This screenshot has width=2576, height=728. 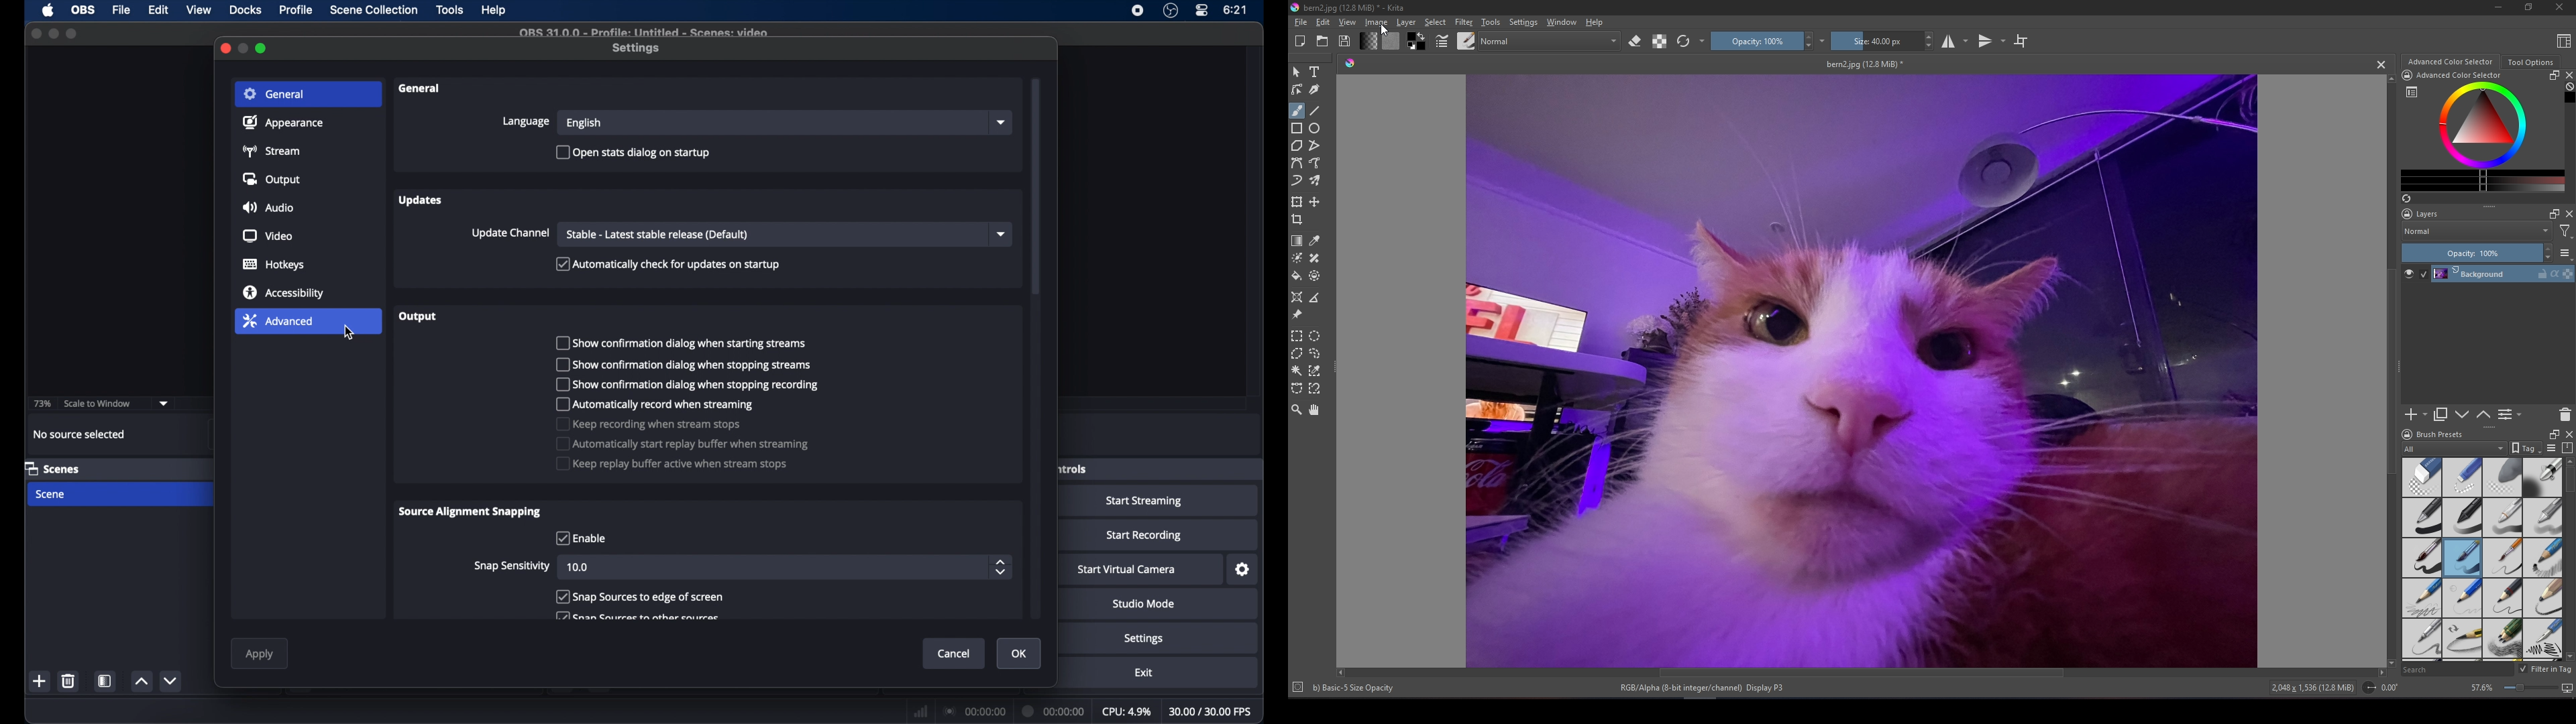 I want to click on Tool options, so click(x=2531, y=62).